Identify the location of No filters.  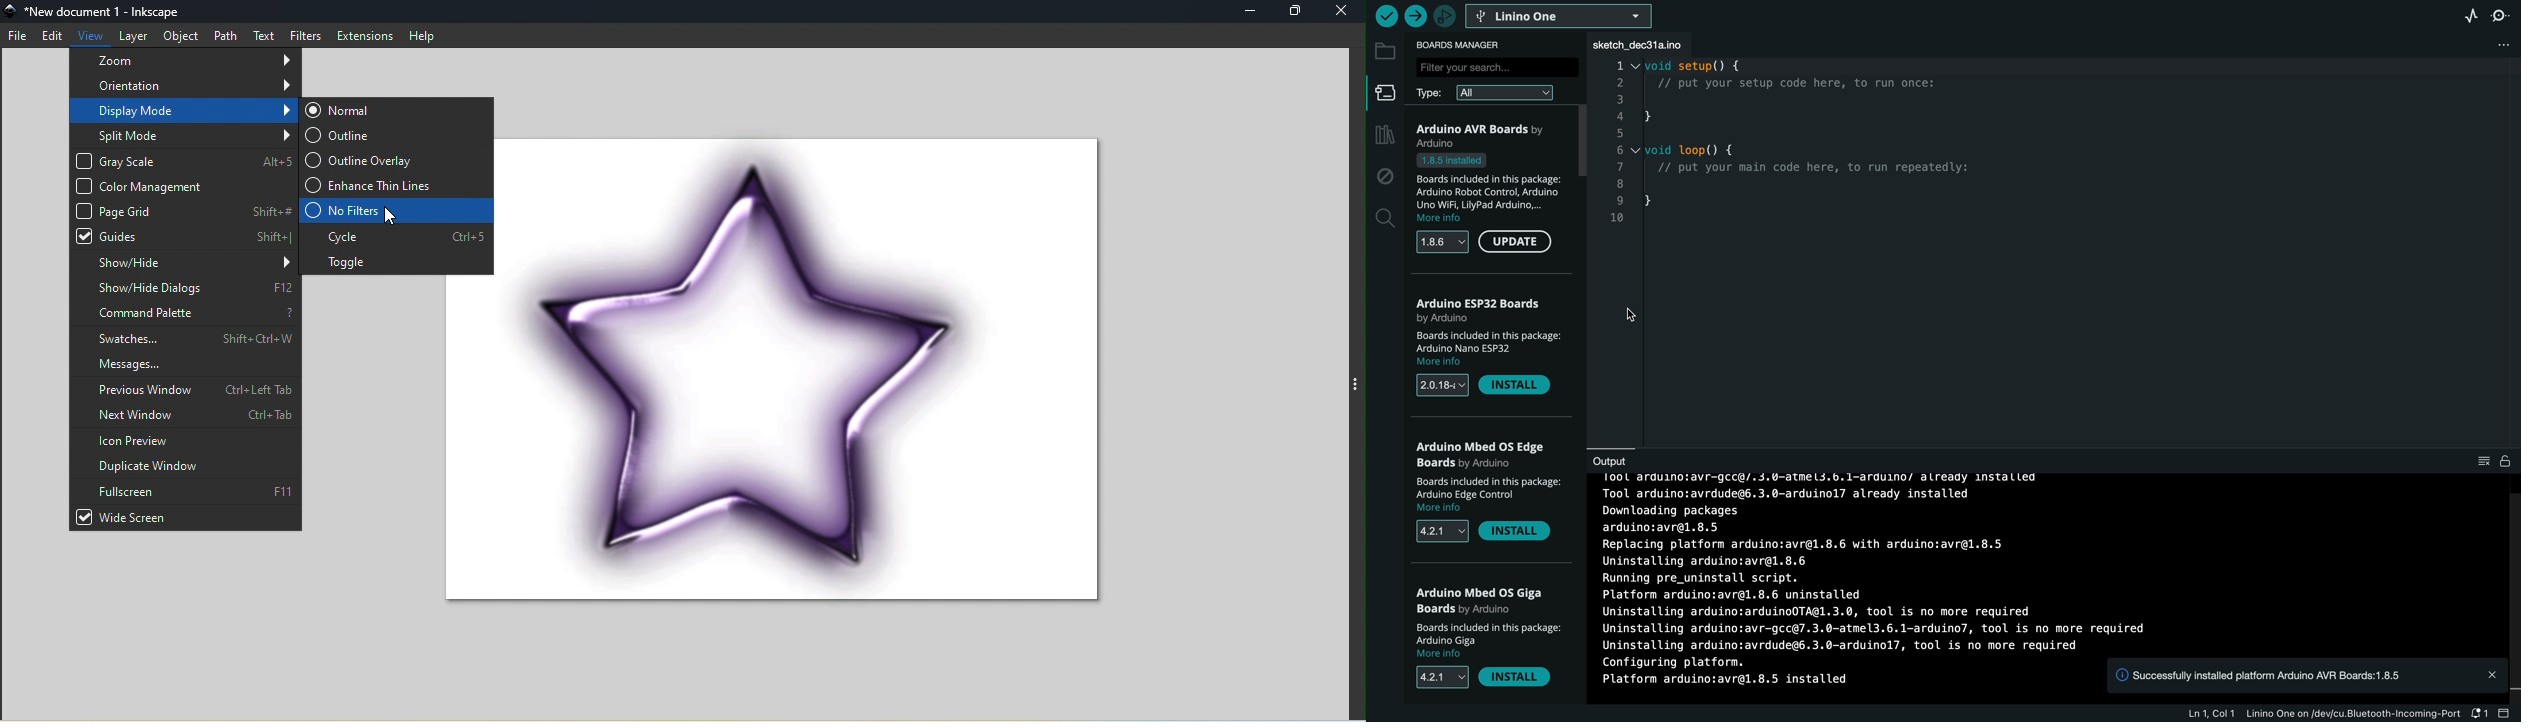
(396, 210).